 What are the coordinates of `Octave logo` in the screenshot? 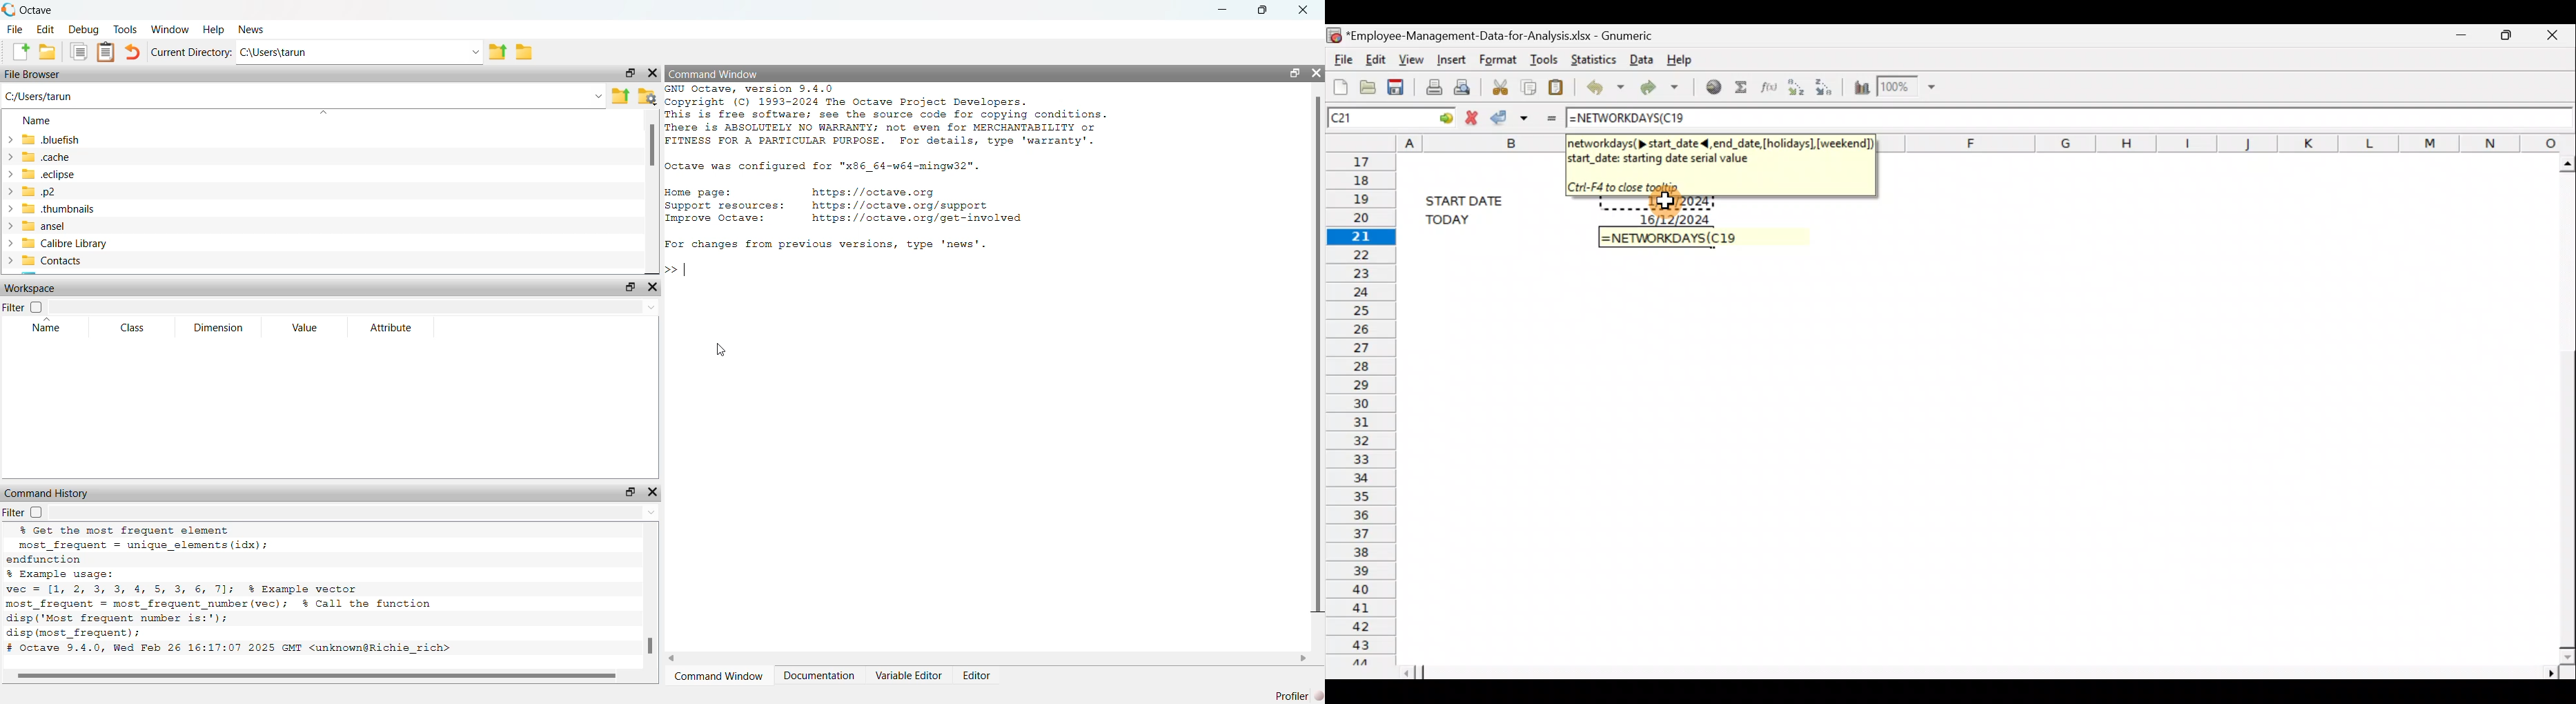 It's located at (9, 10).